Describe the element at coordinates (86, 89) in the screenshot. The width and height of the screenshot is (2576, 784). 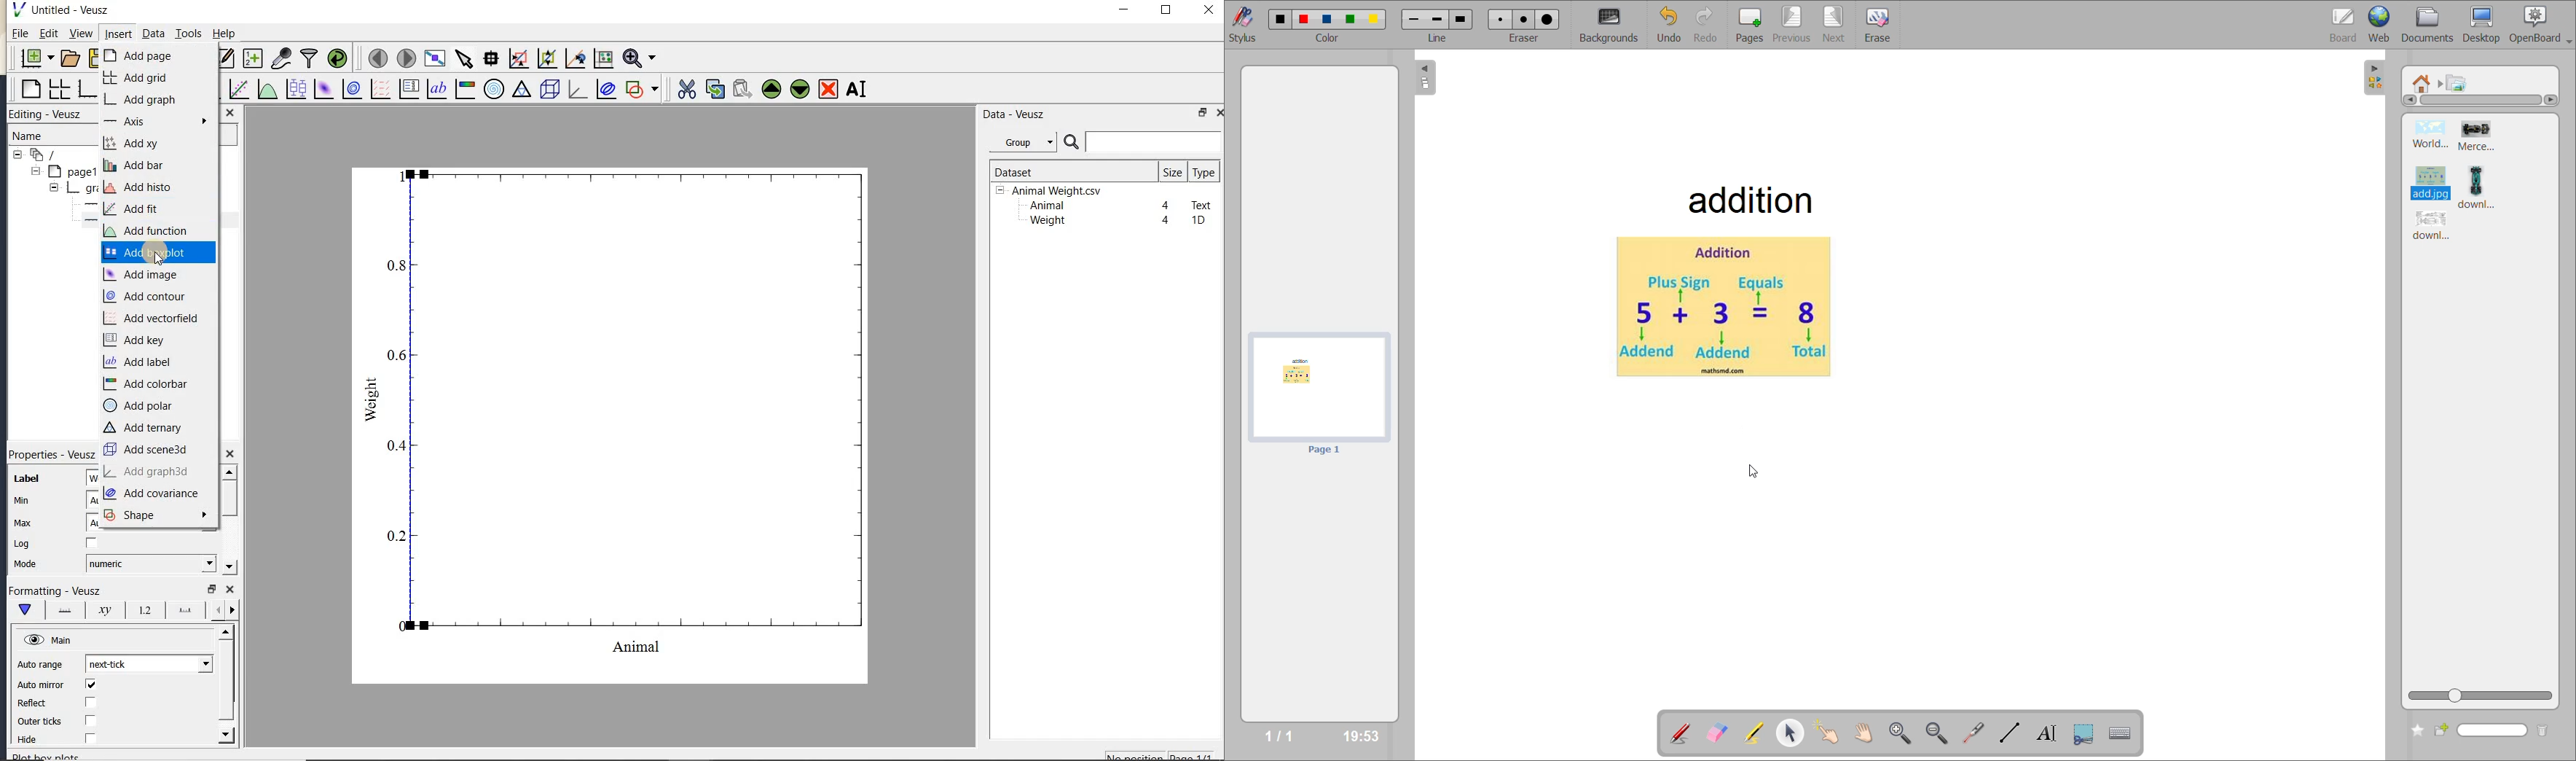
I see `base graph` at that location.